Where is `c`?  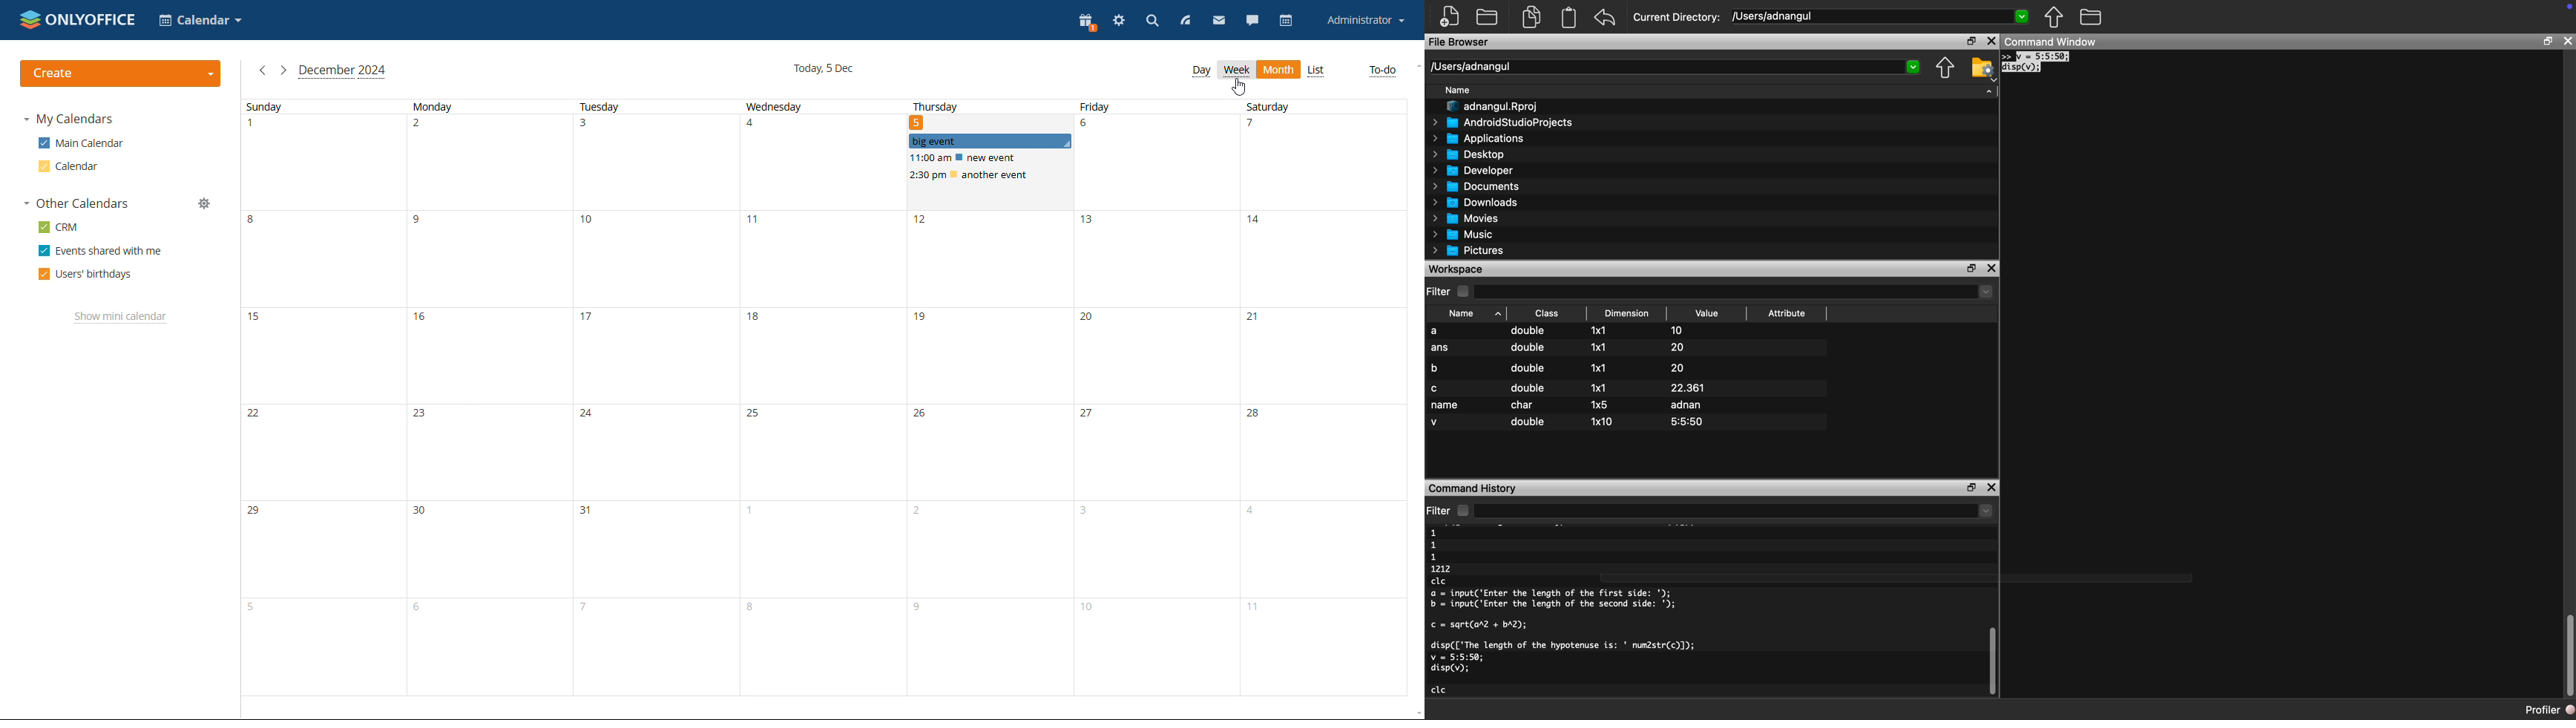 c is located at coordinates (1436, 390).